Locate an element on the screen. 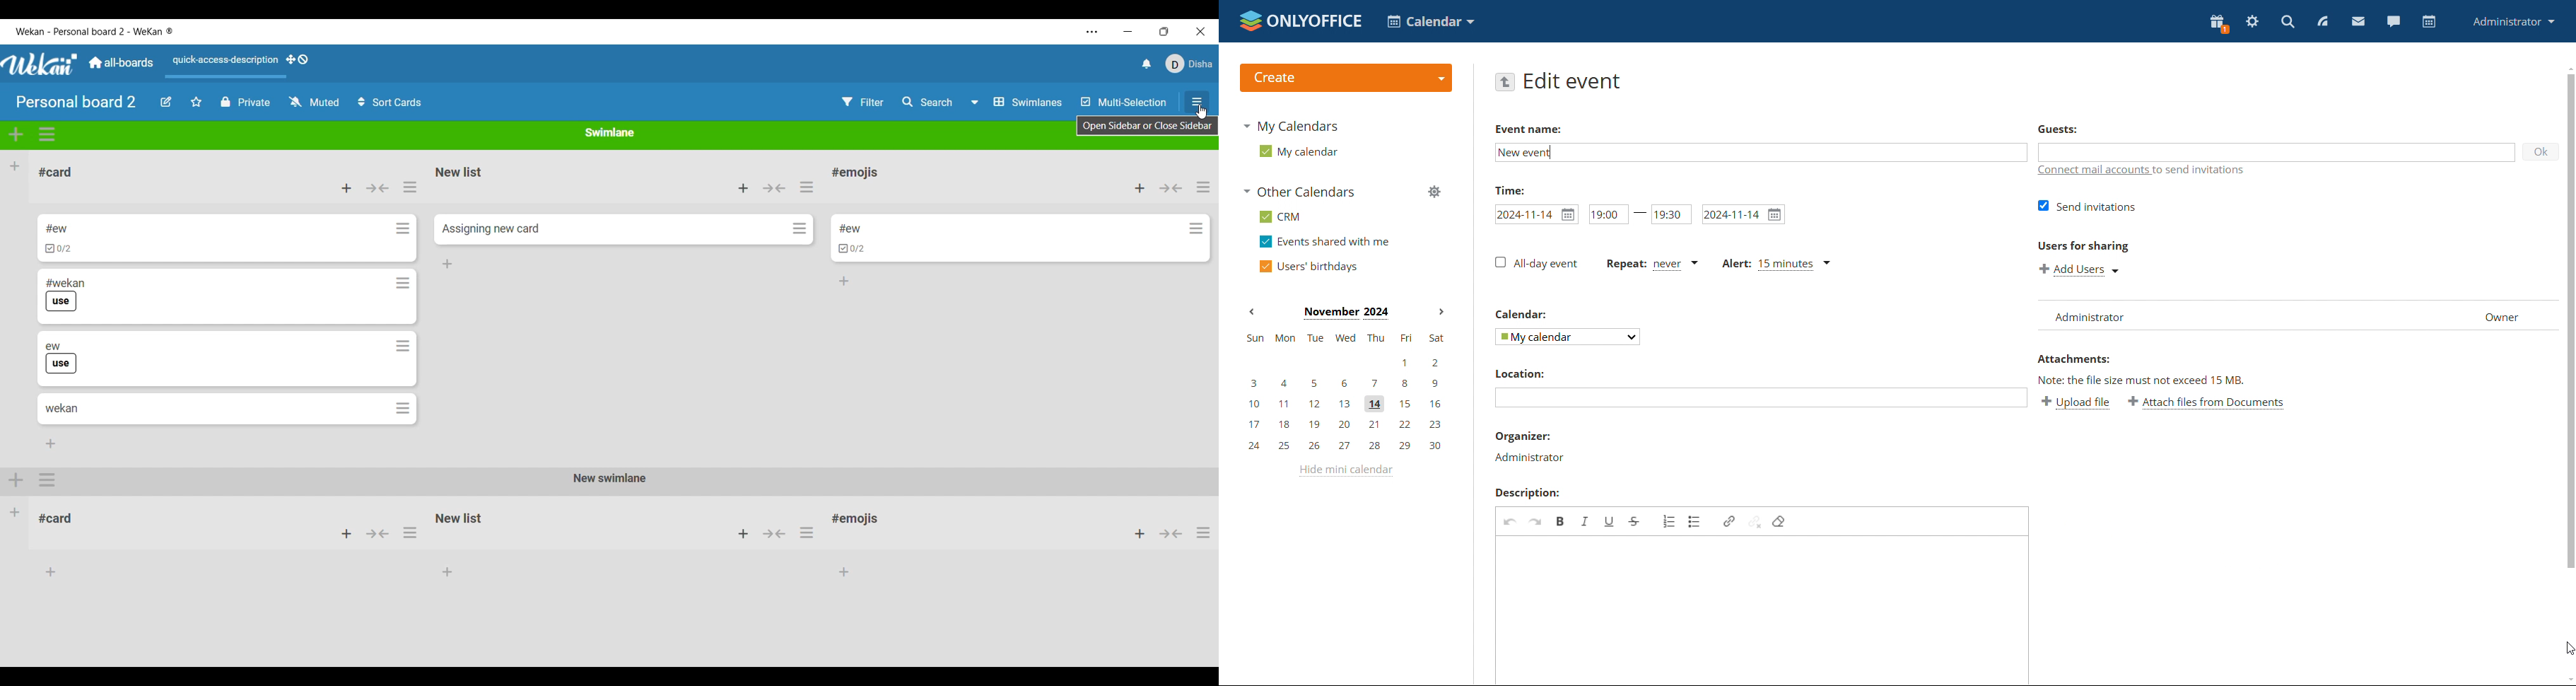 The height and width of the screenshot is (700, 2576). organizer is located at coordinates (1531, 436).